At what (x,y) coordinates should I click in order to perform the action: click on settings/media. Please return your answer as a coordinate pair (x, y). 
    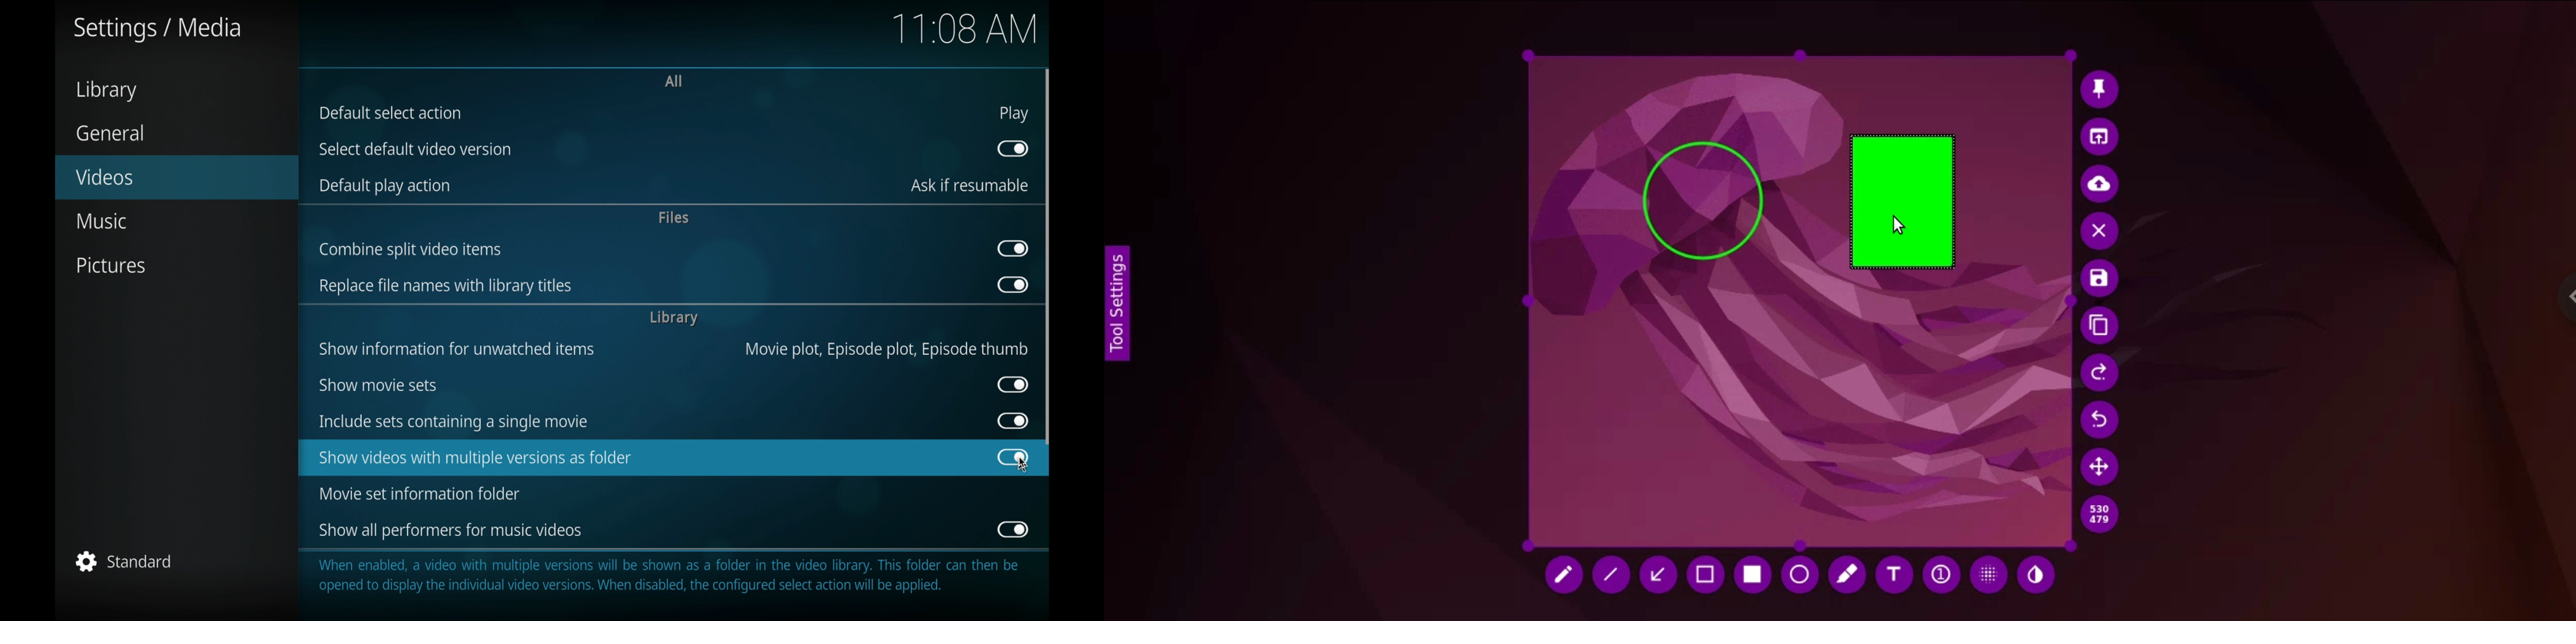
    Looking at the image, I should click on (158, 30).